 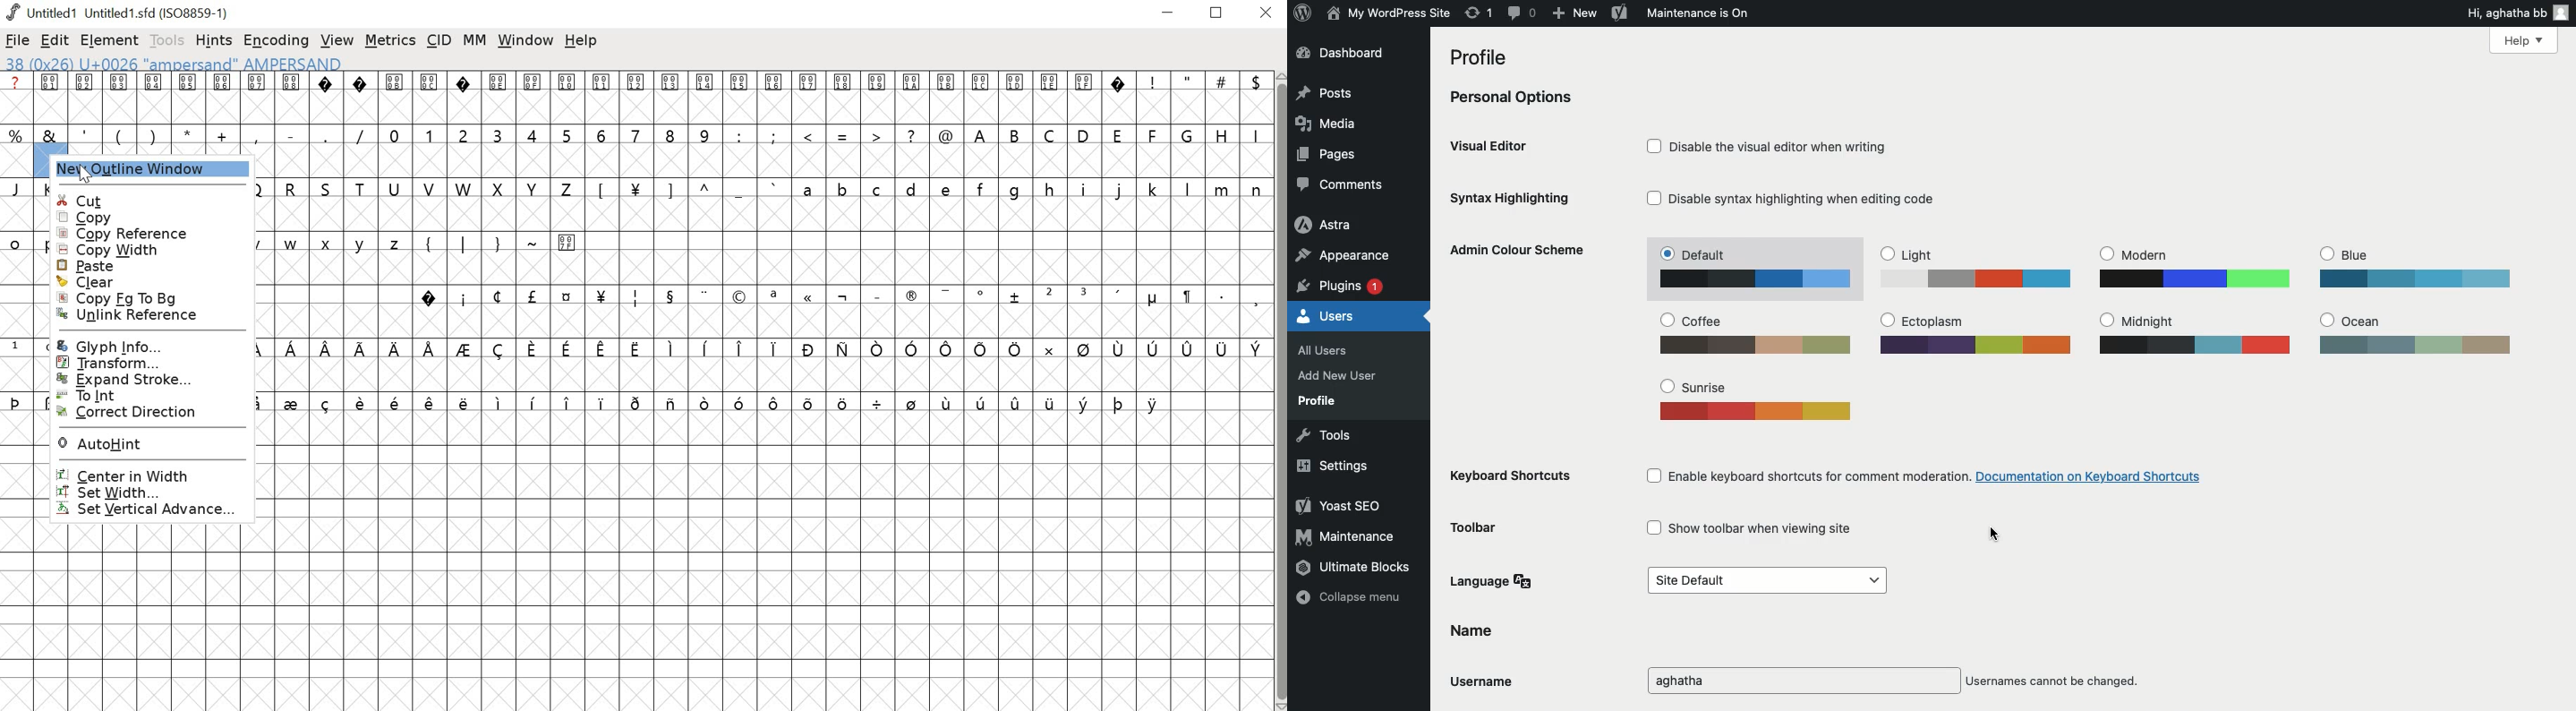 I want to click on symbol, so click(x=329, y=349).